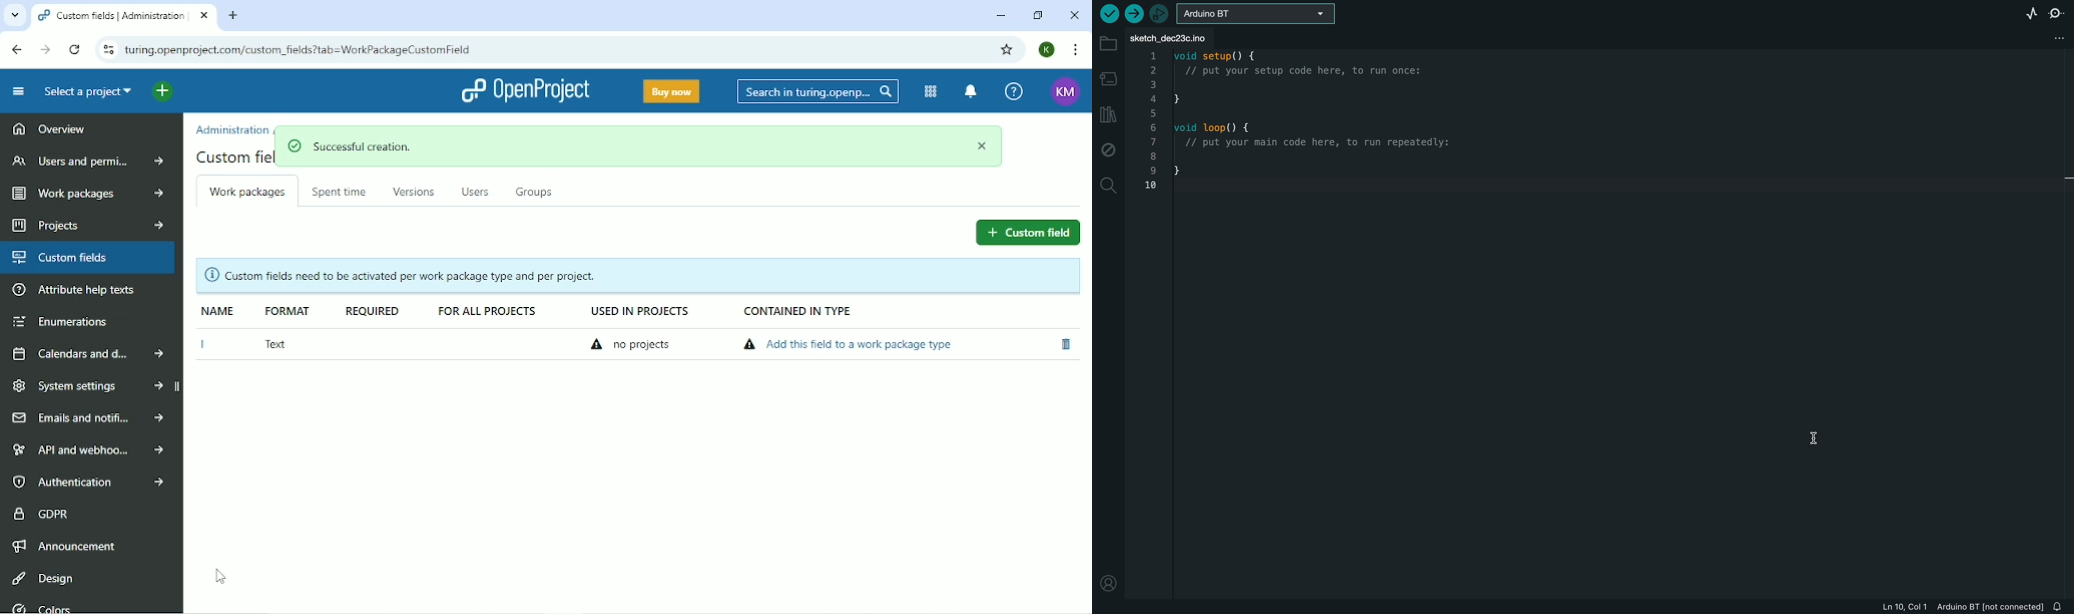  What do you see at coordinates (1107, 44) in the screenshot?
I see `folder` at bounding box center [1107, 44].